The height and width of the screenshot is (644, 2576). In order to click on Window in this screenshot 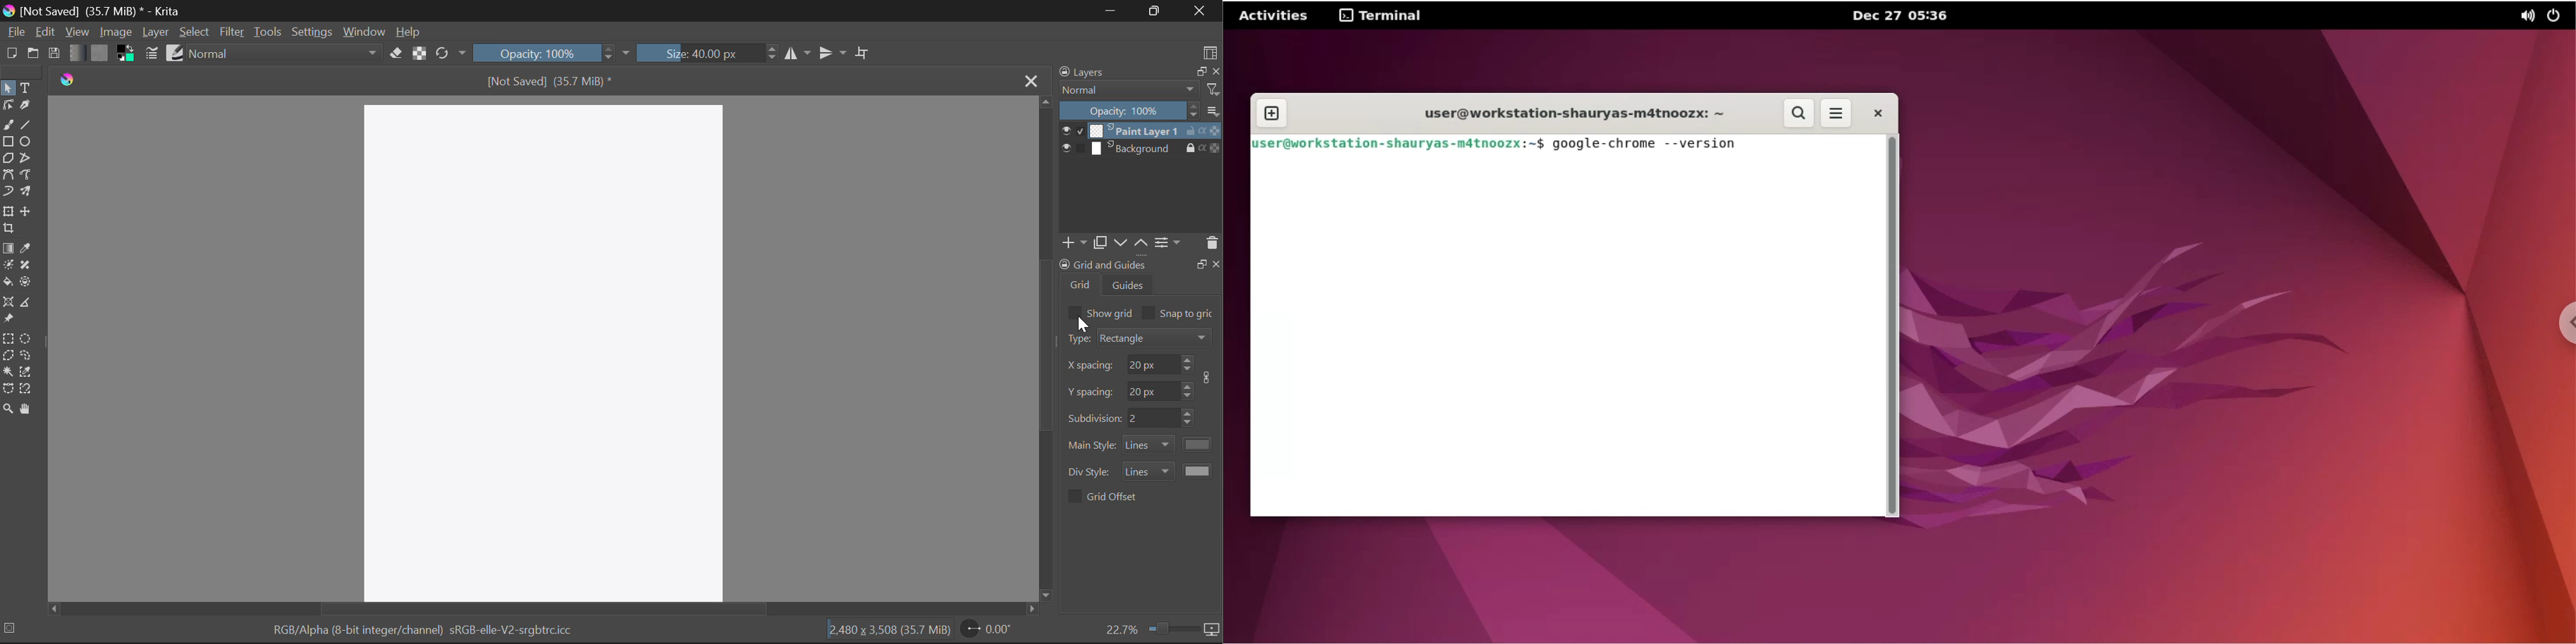, I will do `click(363, 32)`.